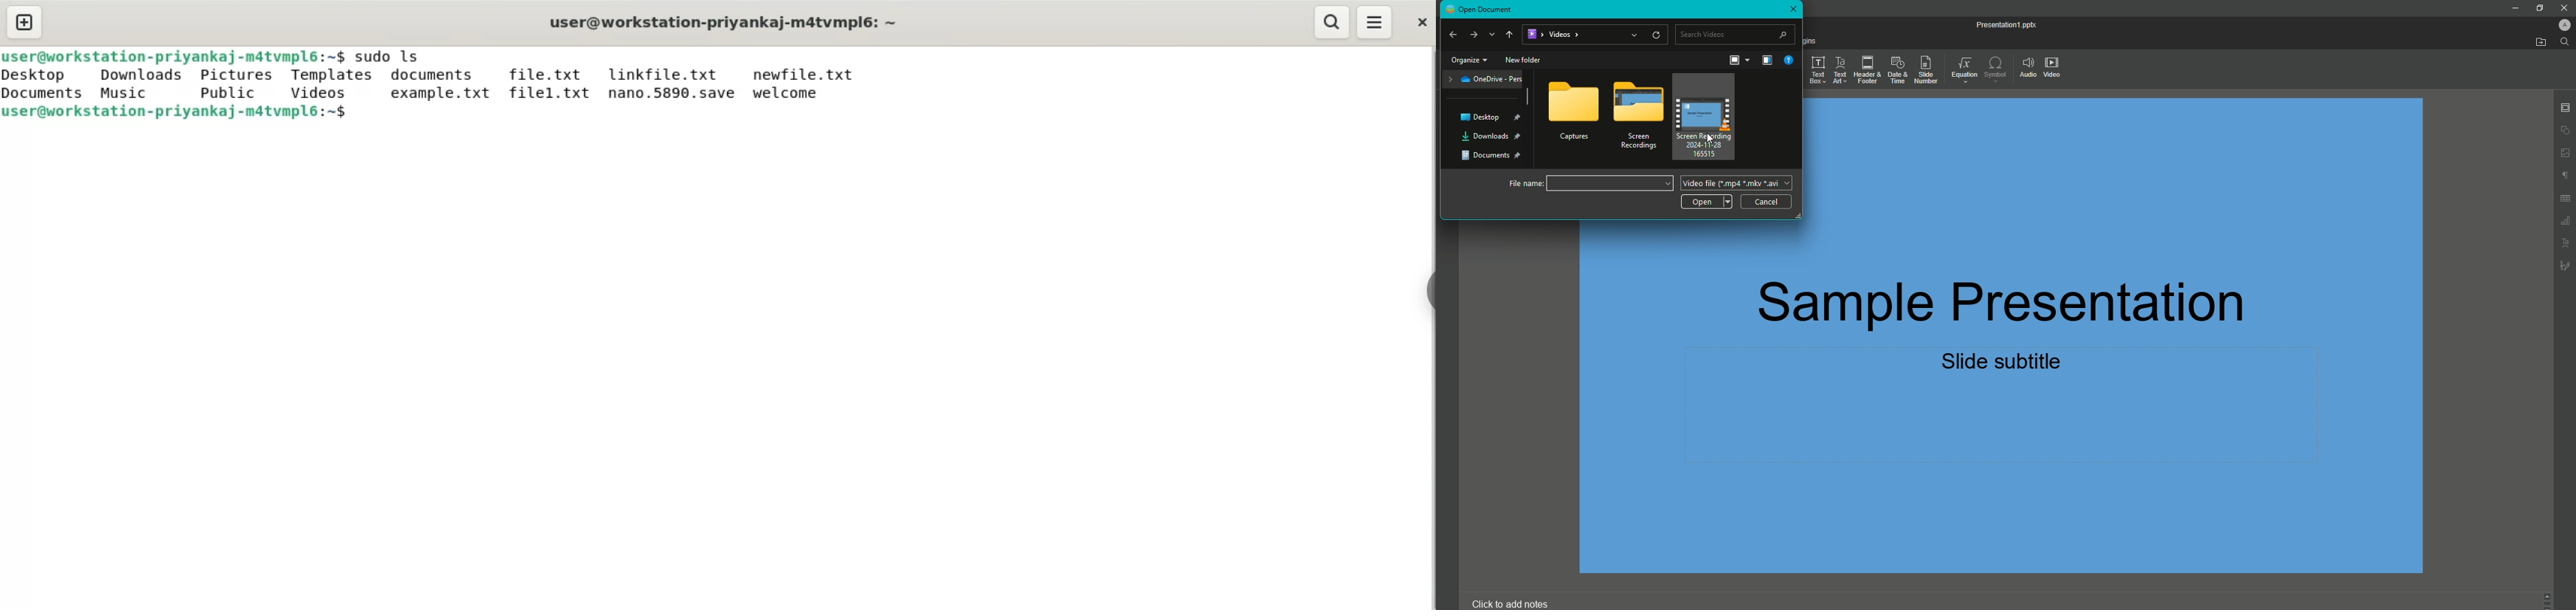 This screenshot has height=616, width=2576. What do you see at coordinates (392, 56) in the screenshot?
I see `command` at bounding box center [392, 56].